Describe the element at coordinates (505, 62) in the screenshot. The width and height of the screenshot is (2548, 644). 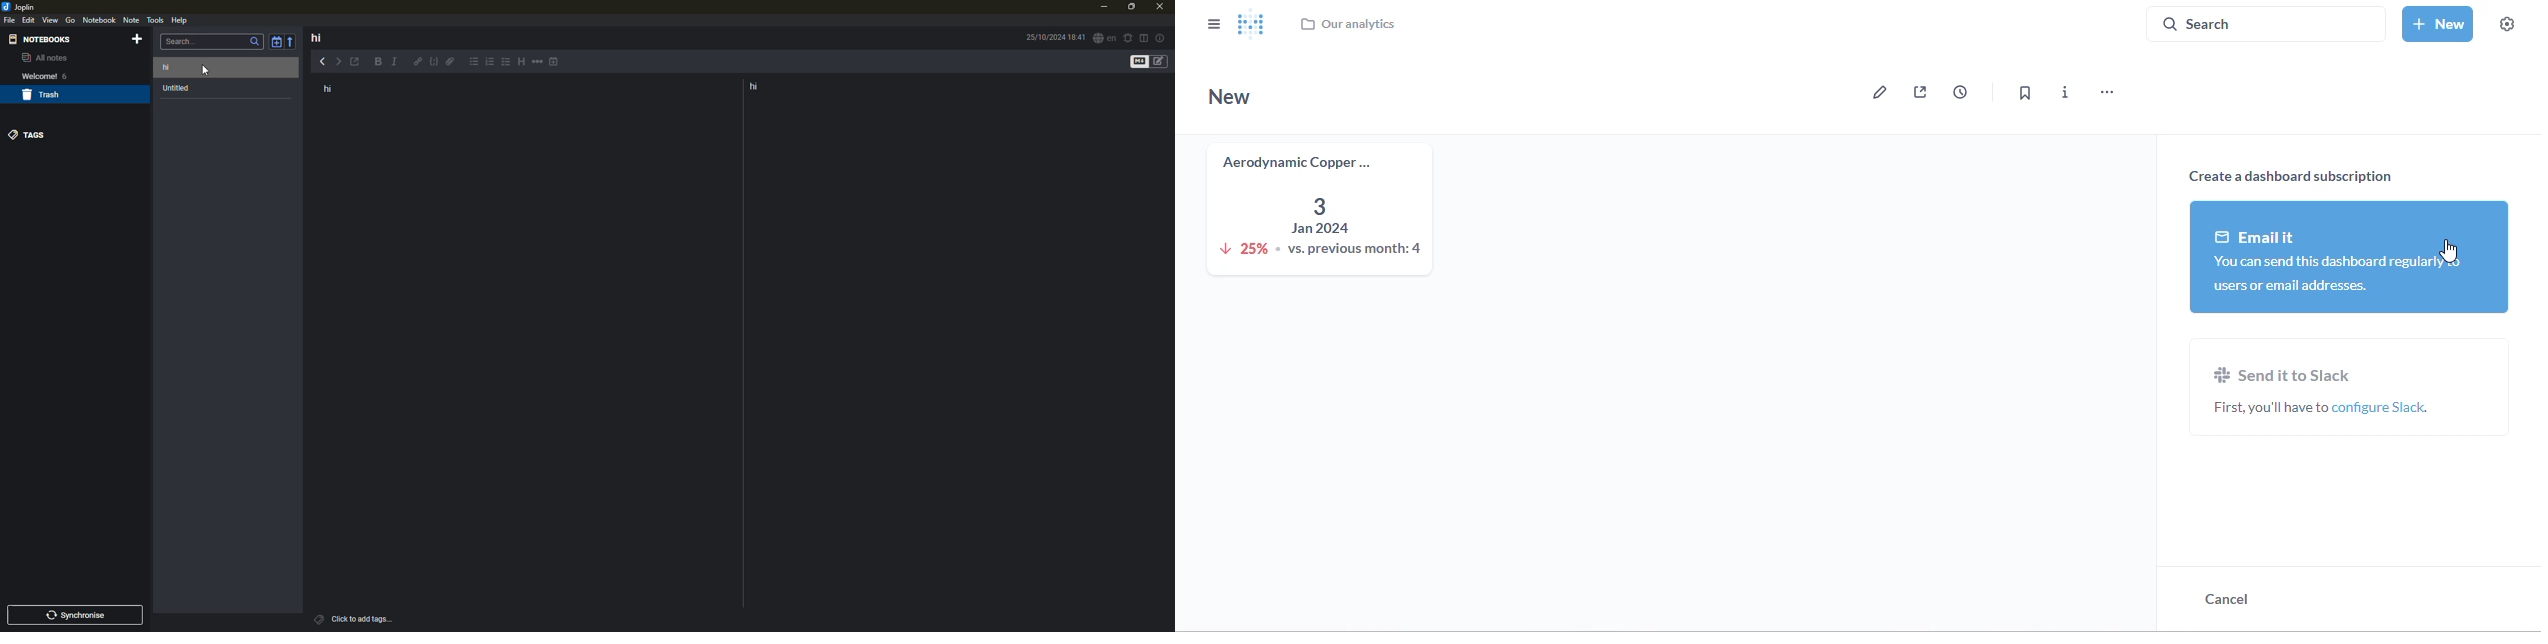
I see `checkbox` at that location.